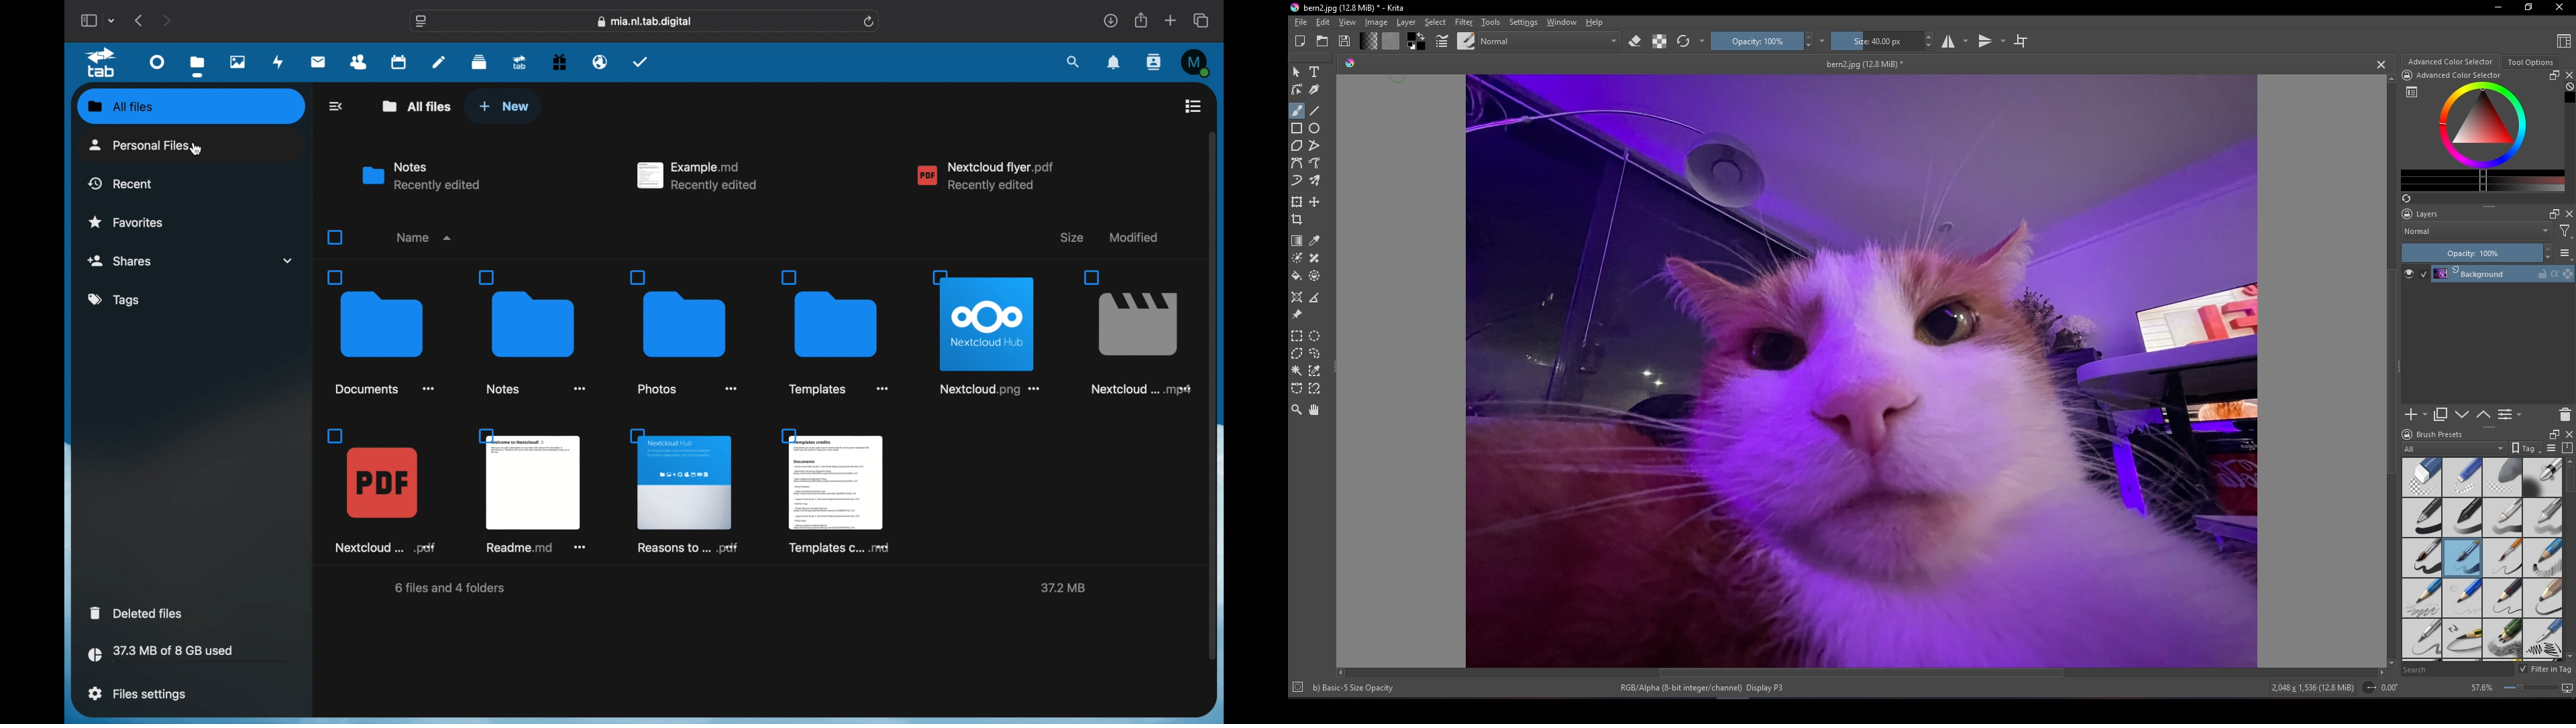 The width and height of the screenshot is (2576, 728). Describe the element at coordinates (520, 62) in the screenshot. I see `upgrade` at that location.